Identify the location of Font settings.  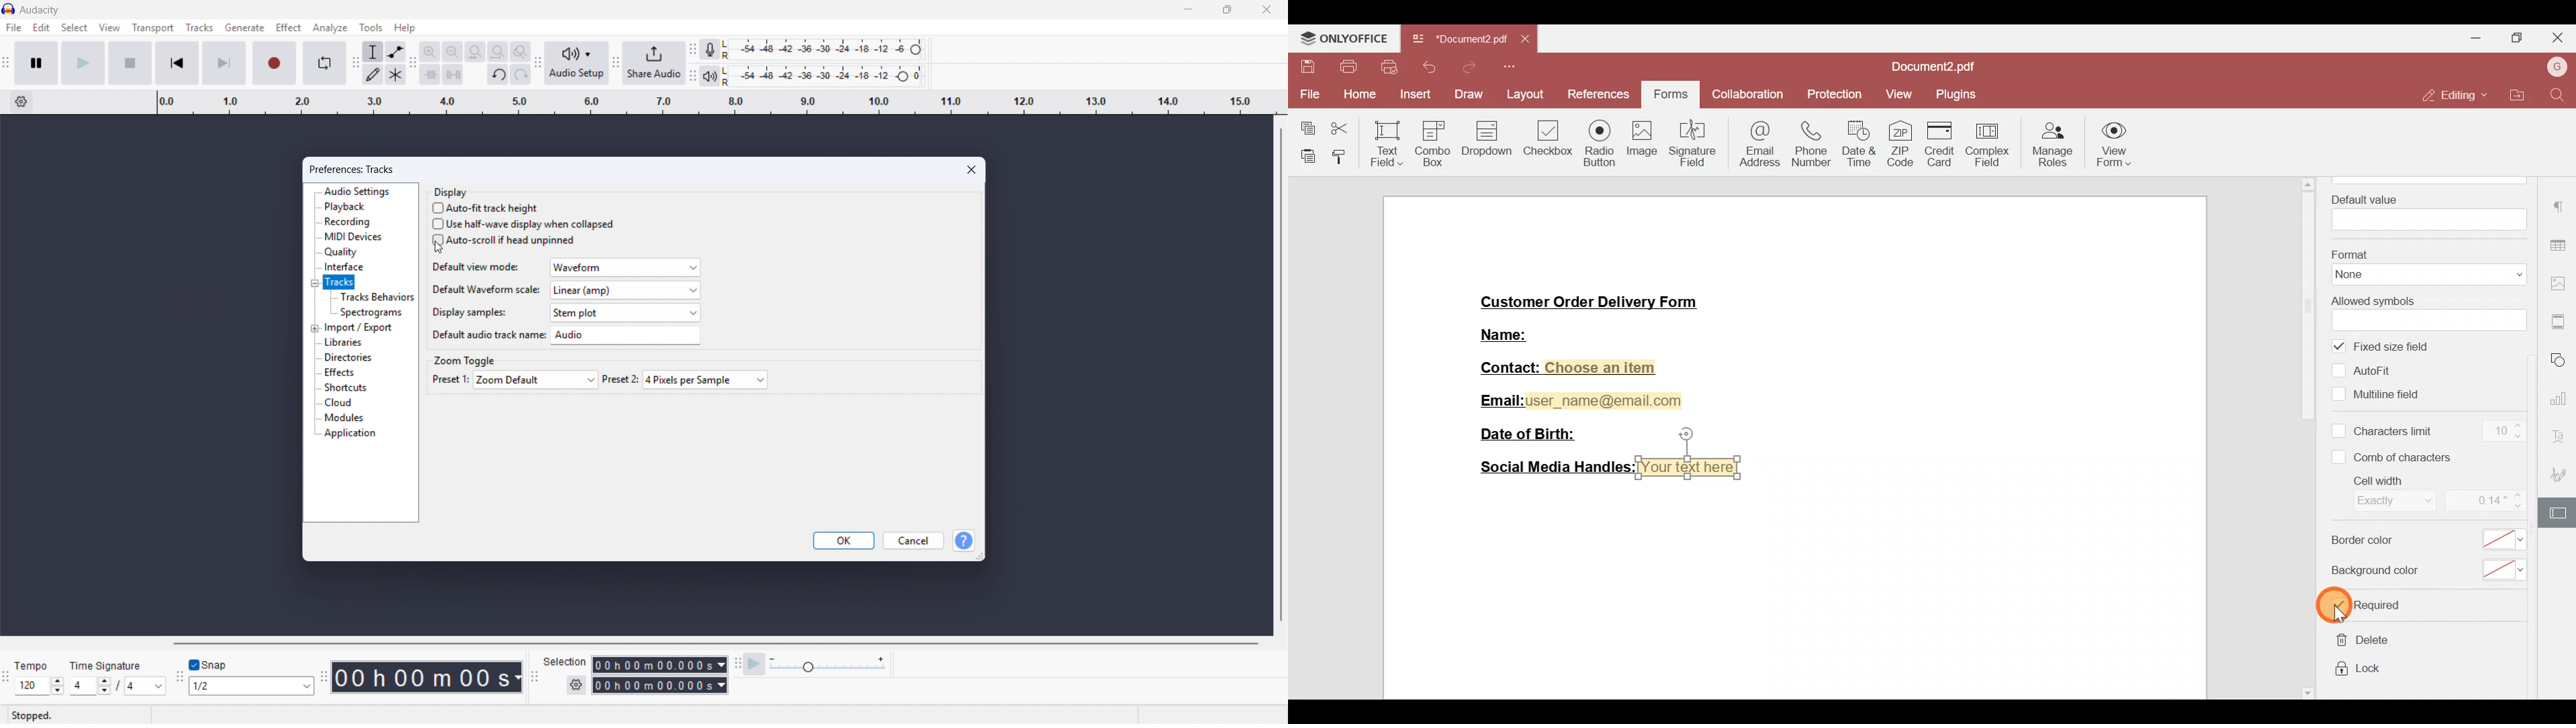
(2563, 436).